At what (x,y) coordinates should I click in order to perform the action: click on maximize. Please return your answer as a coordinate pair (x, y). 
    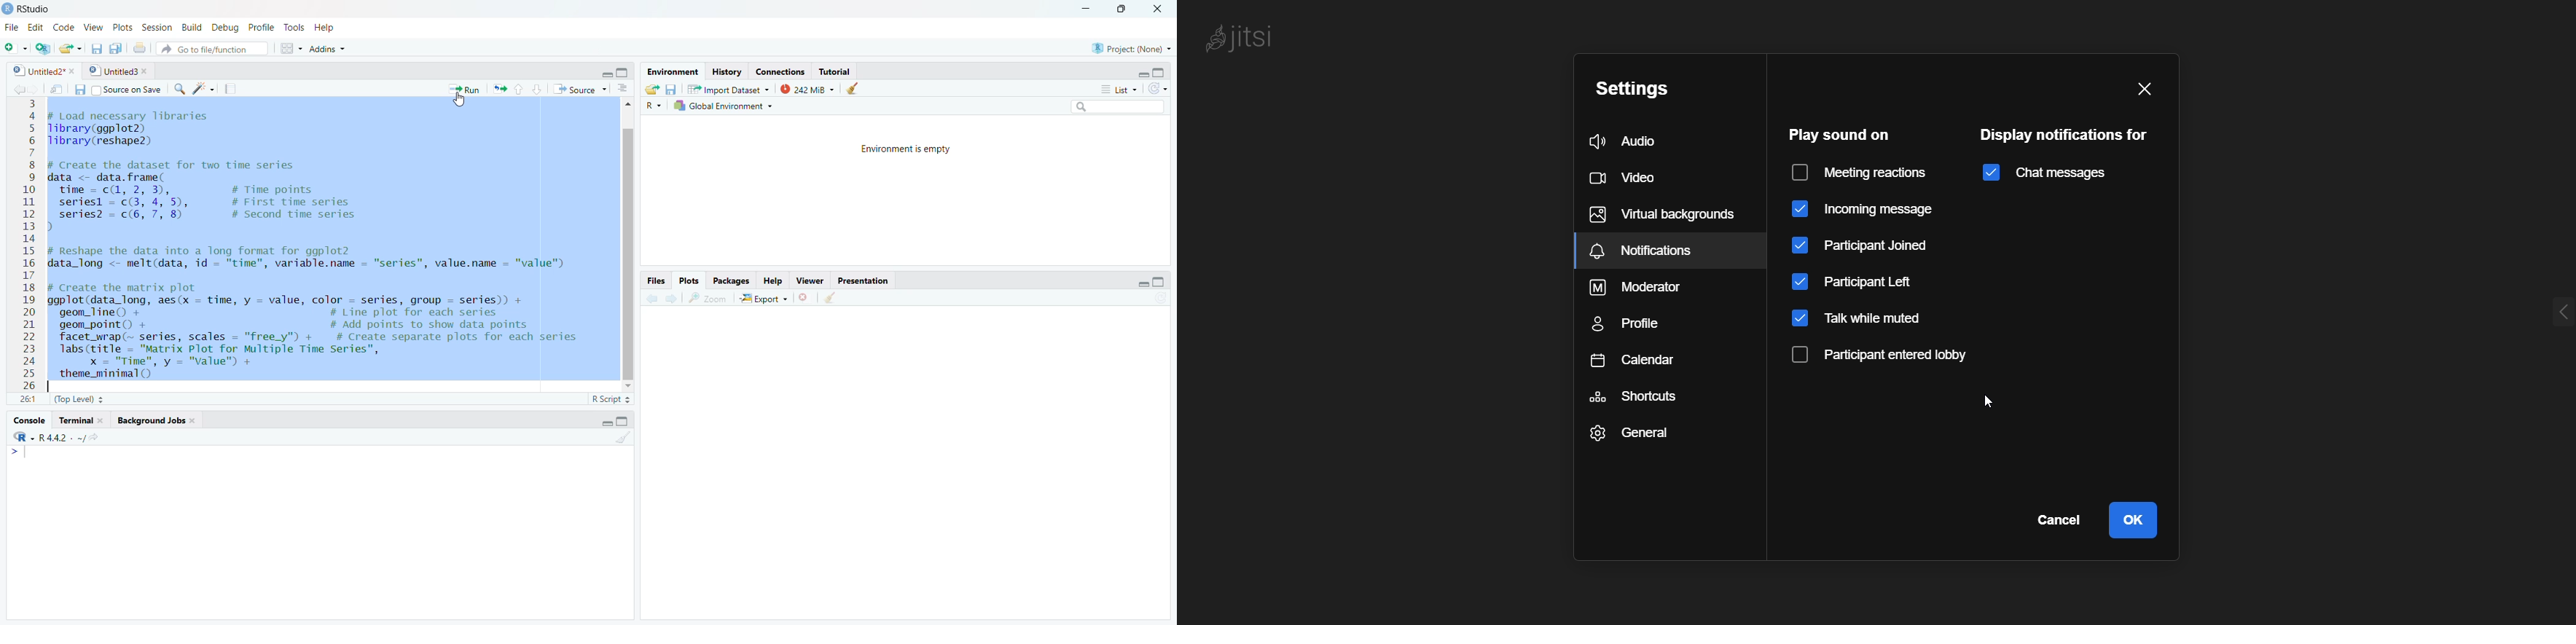
    Looking at the image, I should click on (623, 72).